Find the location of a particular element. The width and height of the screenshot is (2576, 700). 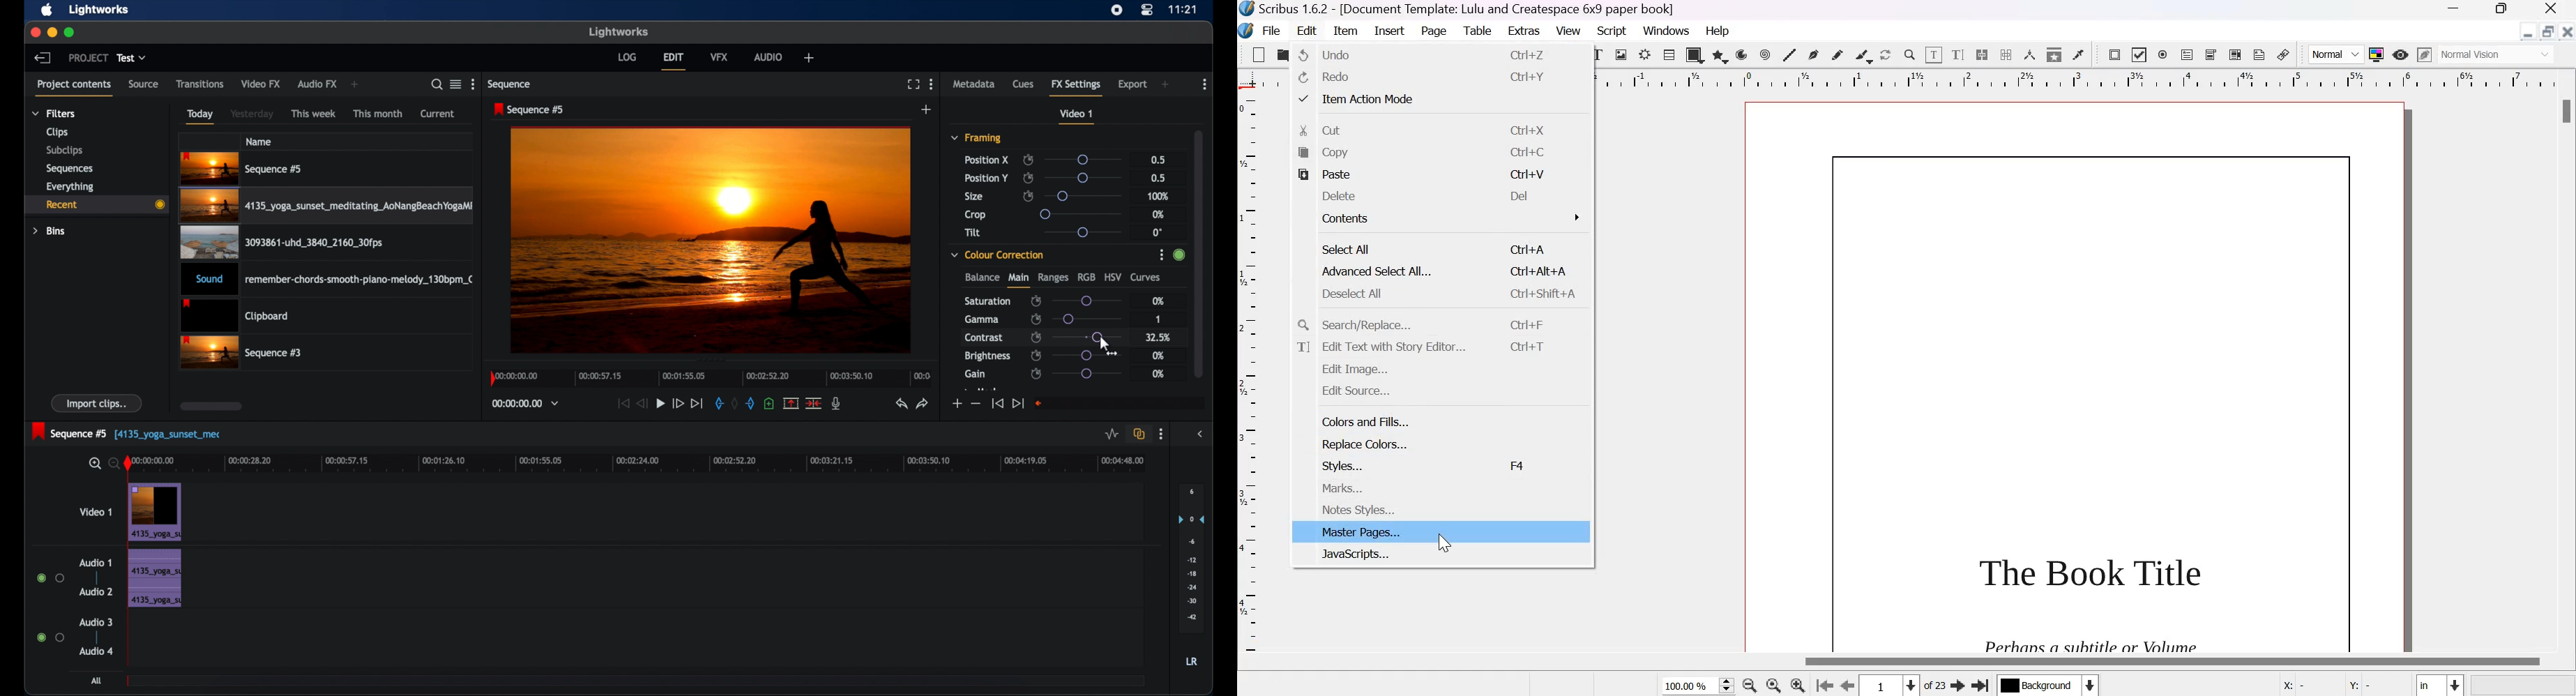

video clip is located at coordinates (242, 353).